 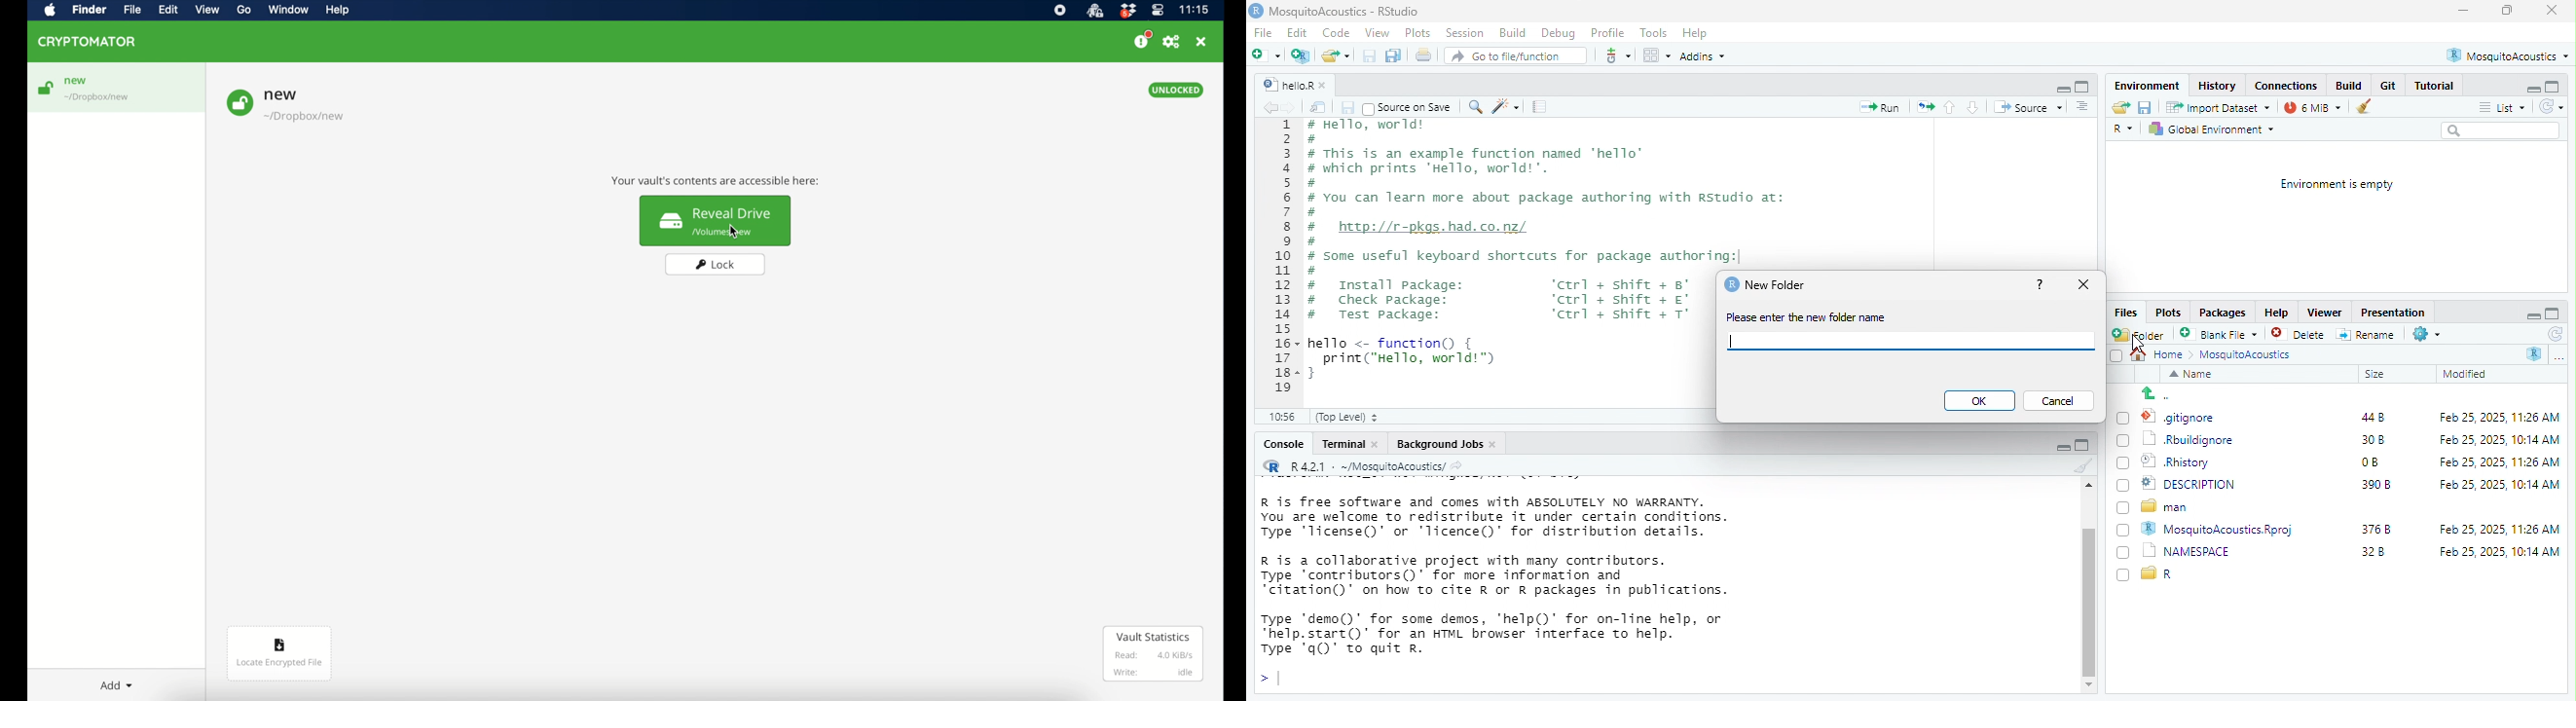 What do you see at coordinates (1424, 55) in the screenshot?
I see `print the current file` at bounding box center [1424, 55].